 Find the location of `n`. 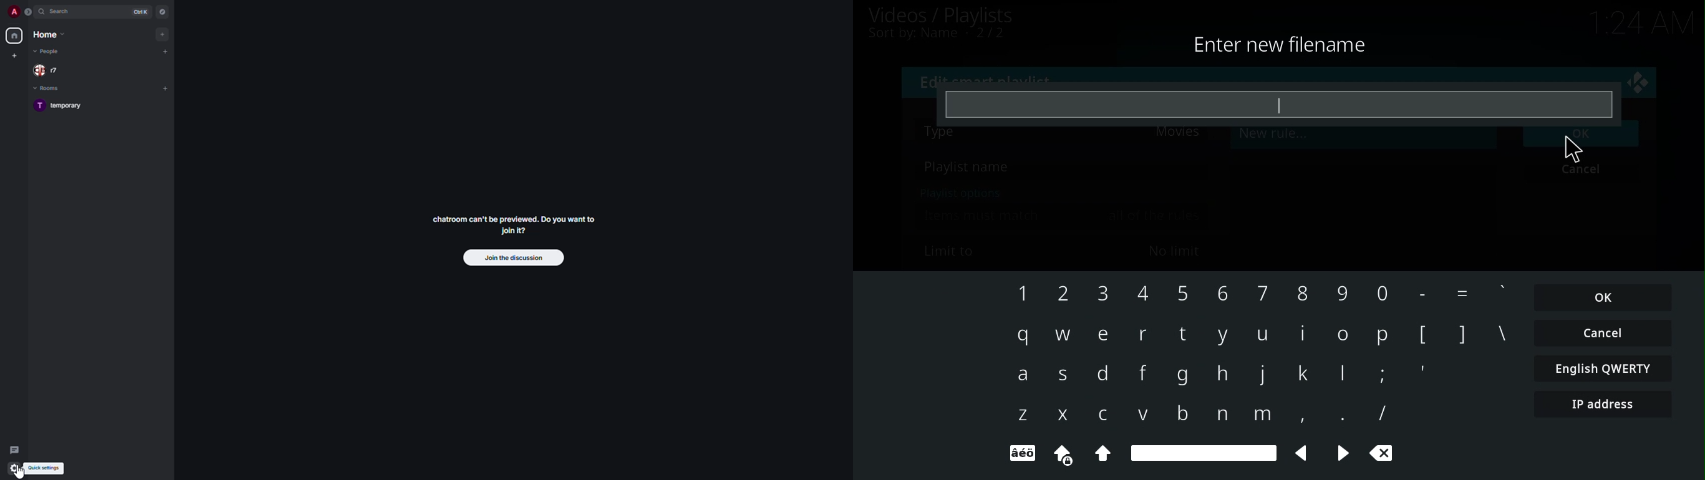

n is located at coordinates (1219, 414).